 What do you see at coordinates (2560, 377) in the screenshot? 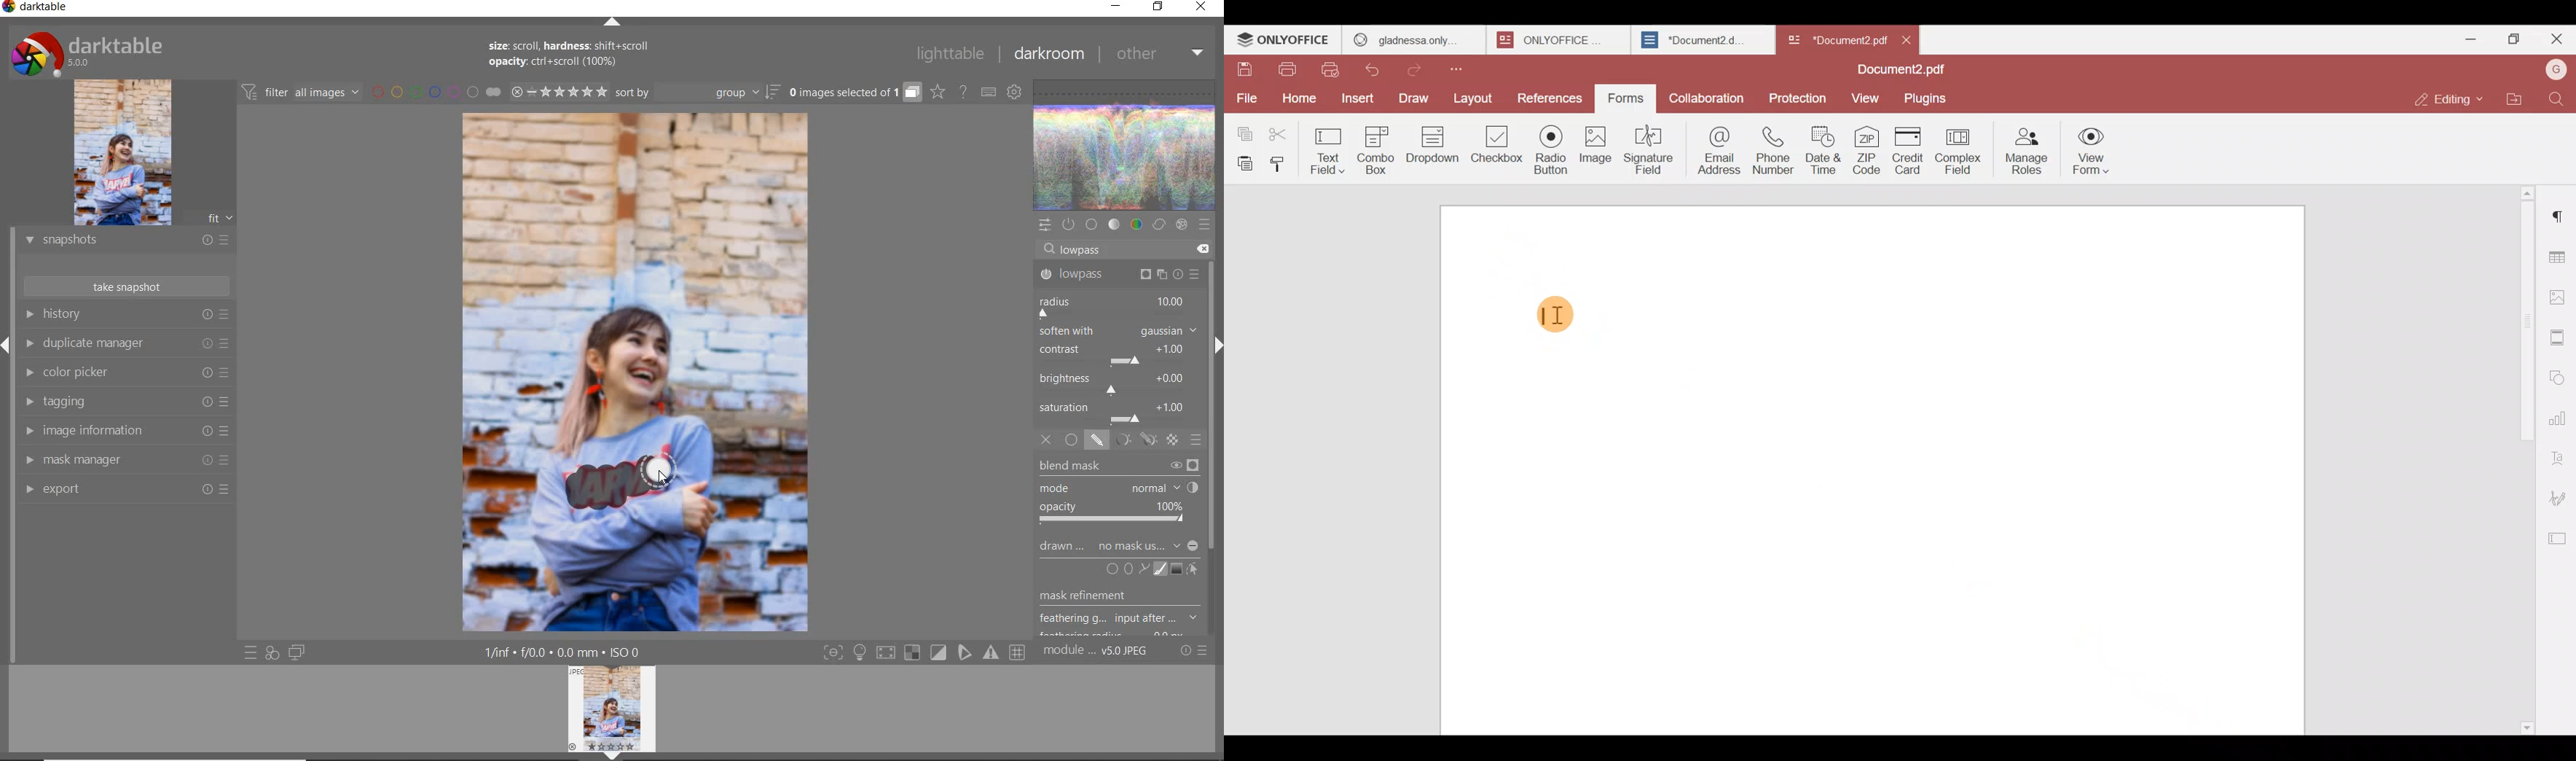
I see `Shapes settings` at bounding box center [2560, 377].